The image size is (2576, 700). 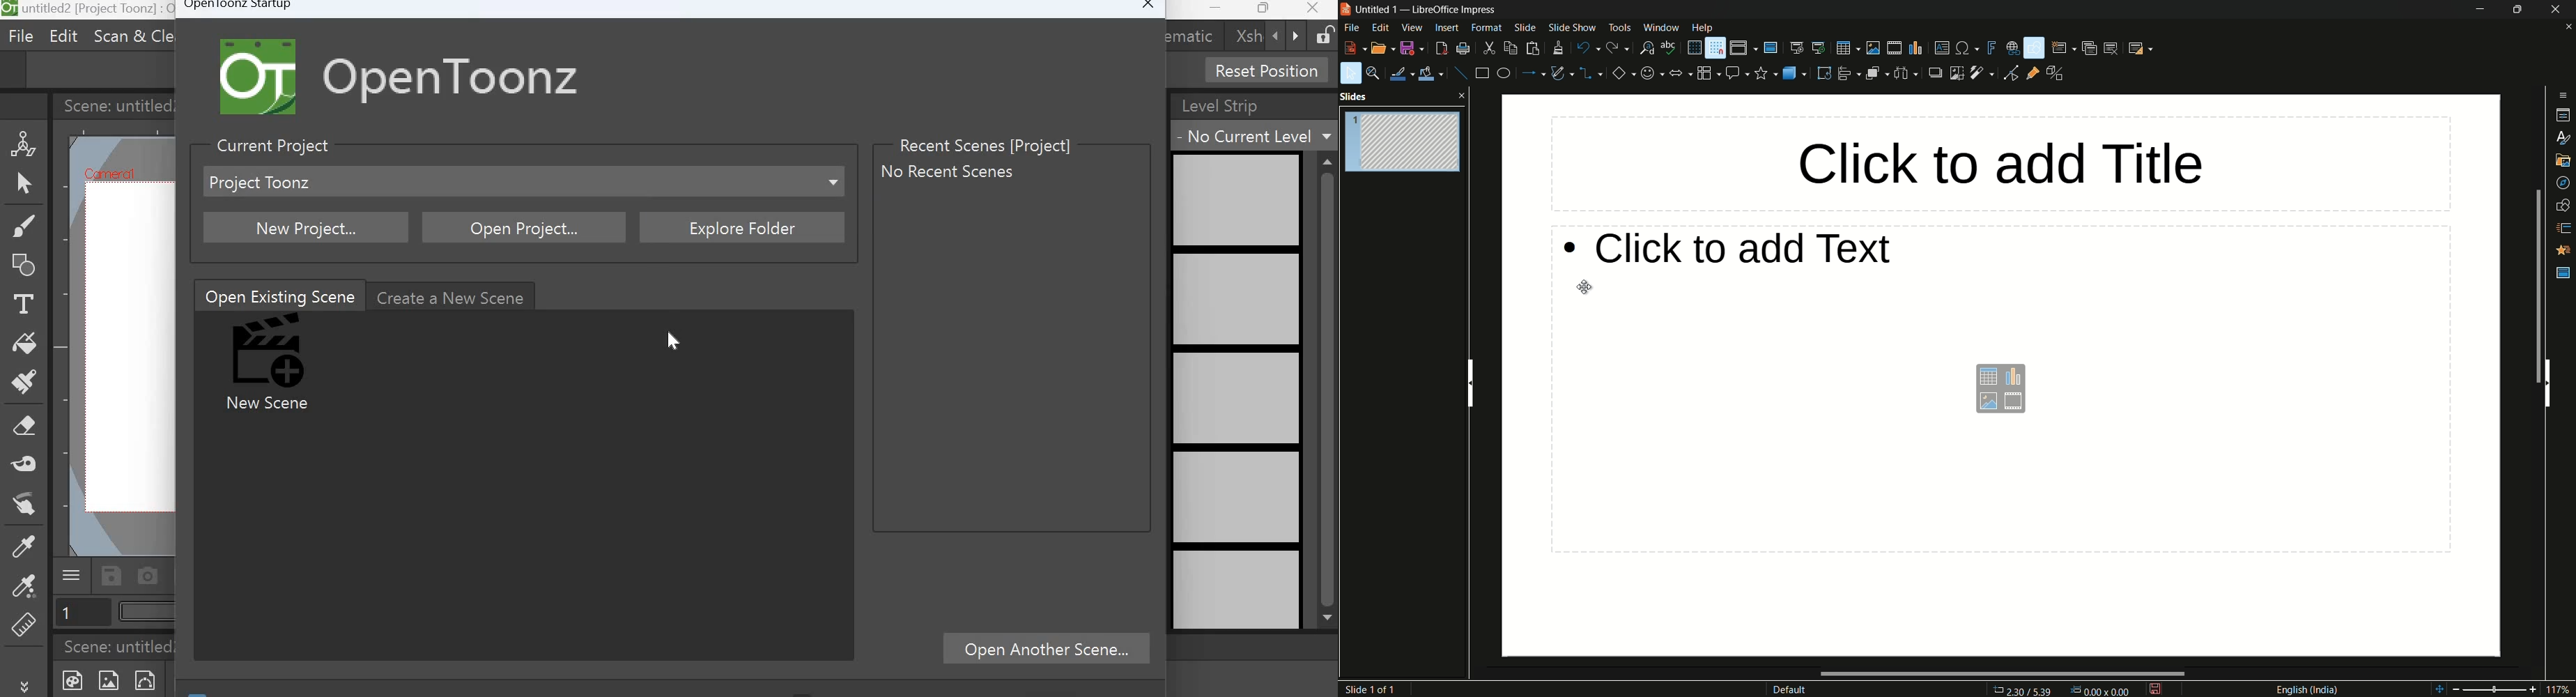 I want to click on slide transitions, so click(x=2562, y=225).